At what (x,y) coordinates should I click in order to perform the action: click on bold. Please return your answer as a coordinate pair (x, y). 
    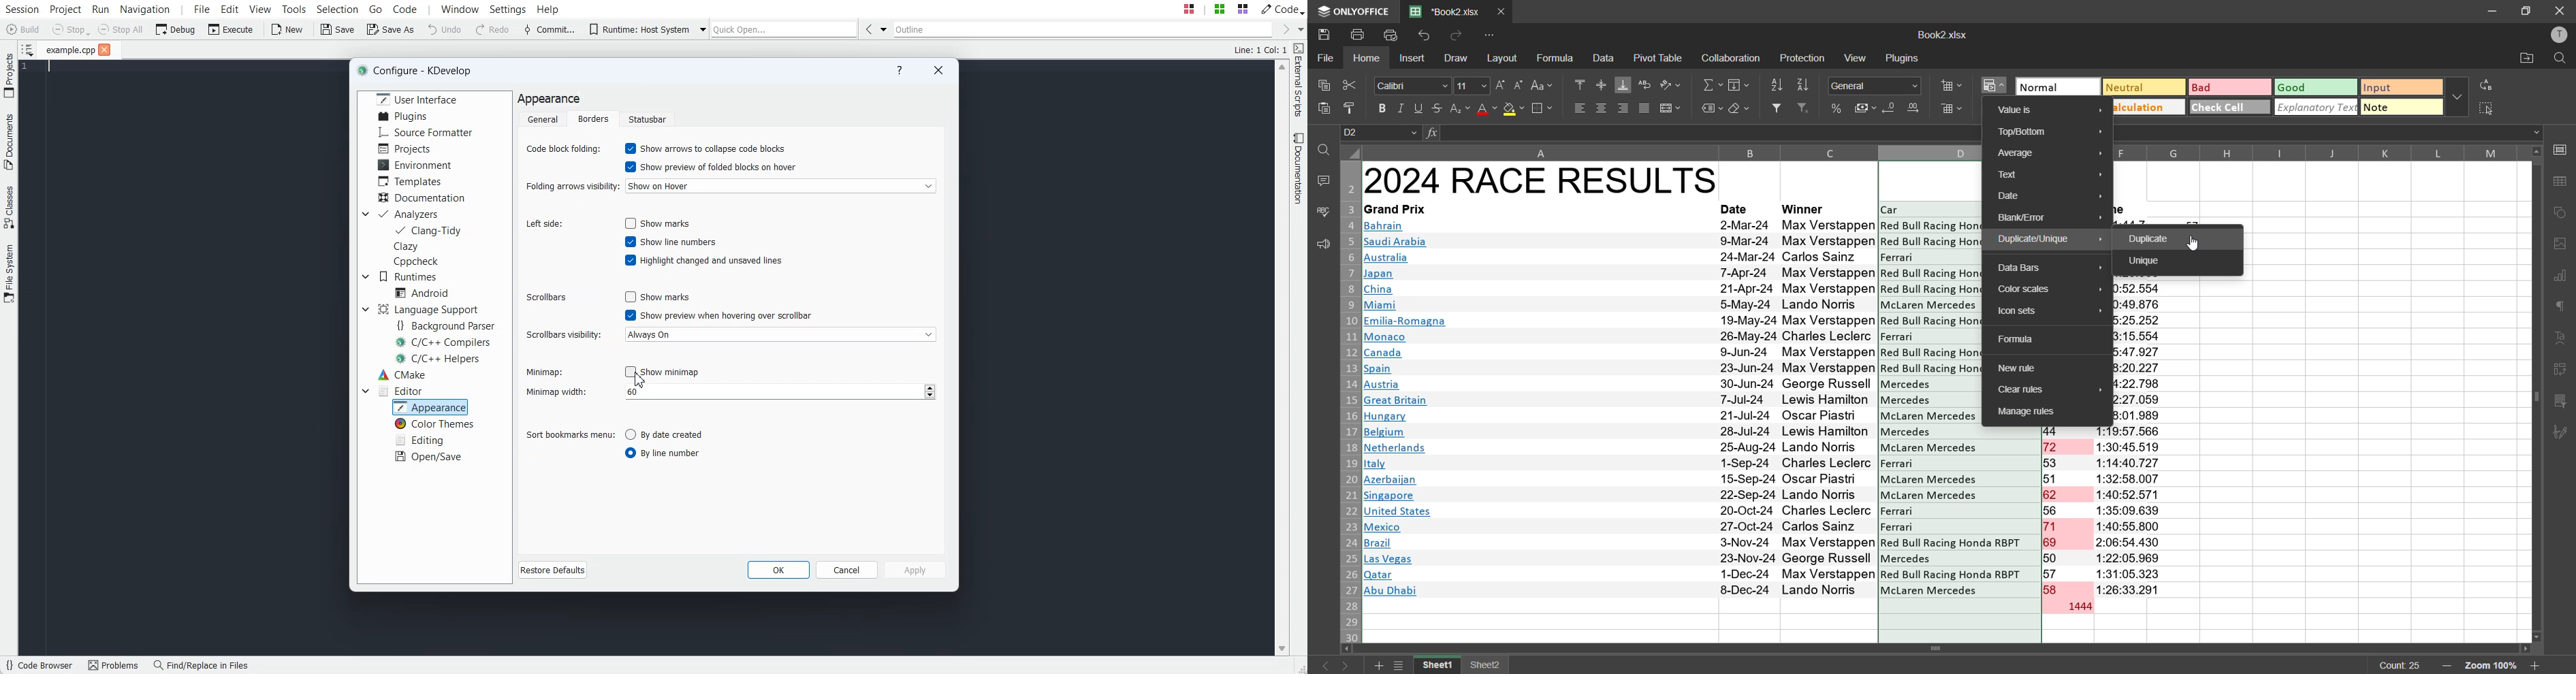
    Looking at the image, I should click on (1384, 108).